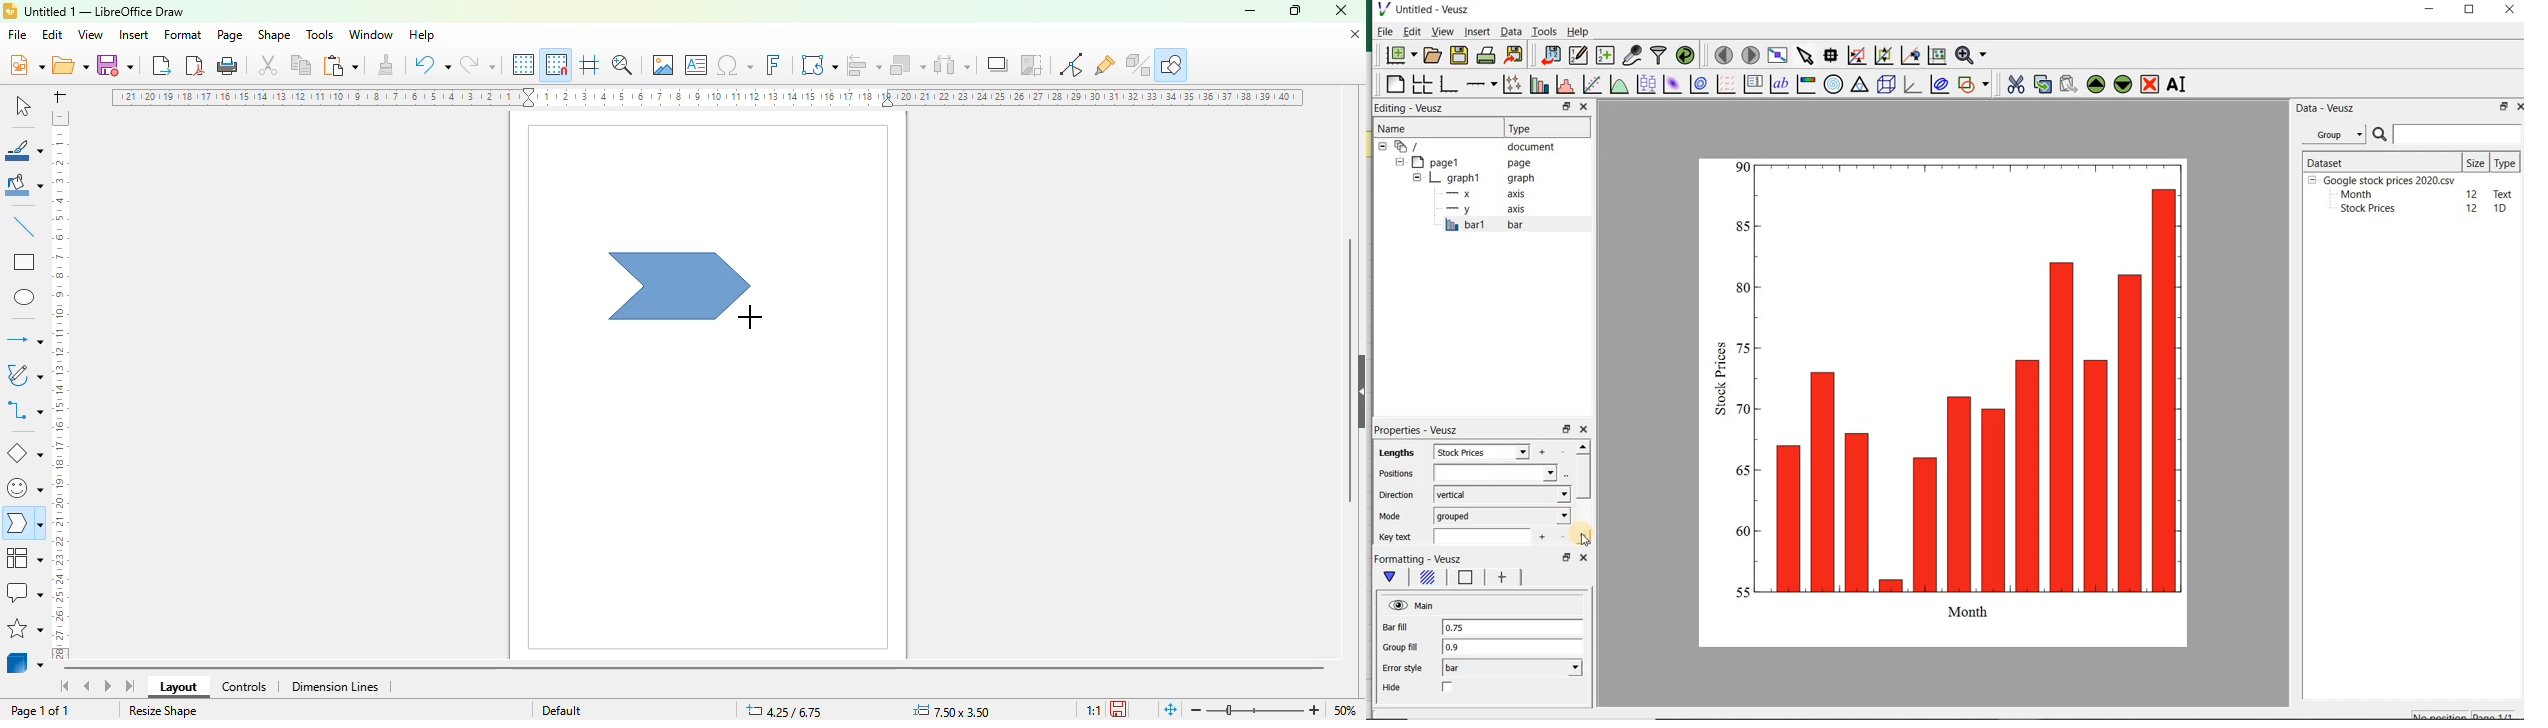 This screenshot has height=728, width=2548. Describe the element at coordinates (108, 685) in the screenshot. I see `scroll to next sheet` at that location.